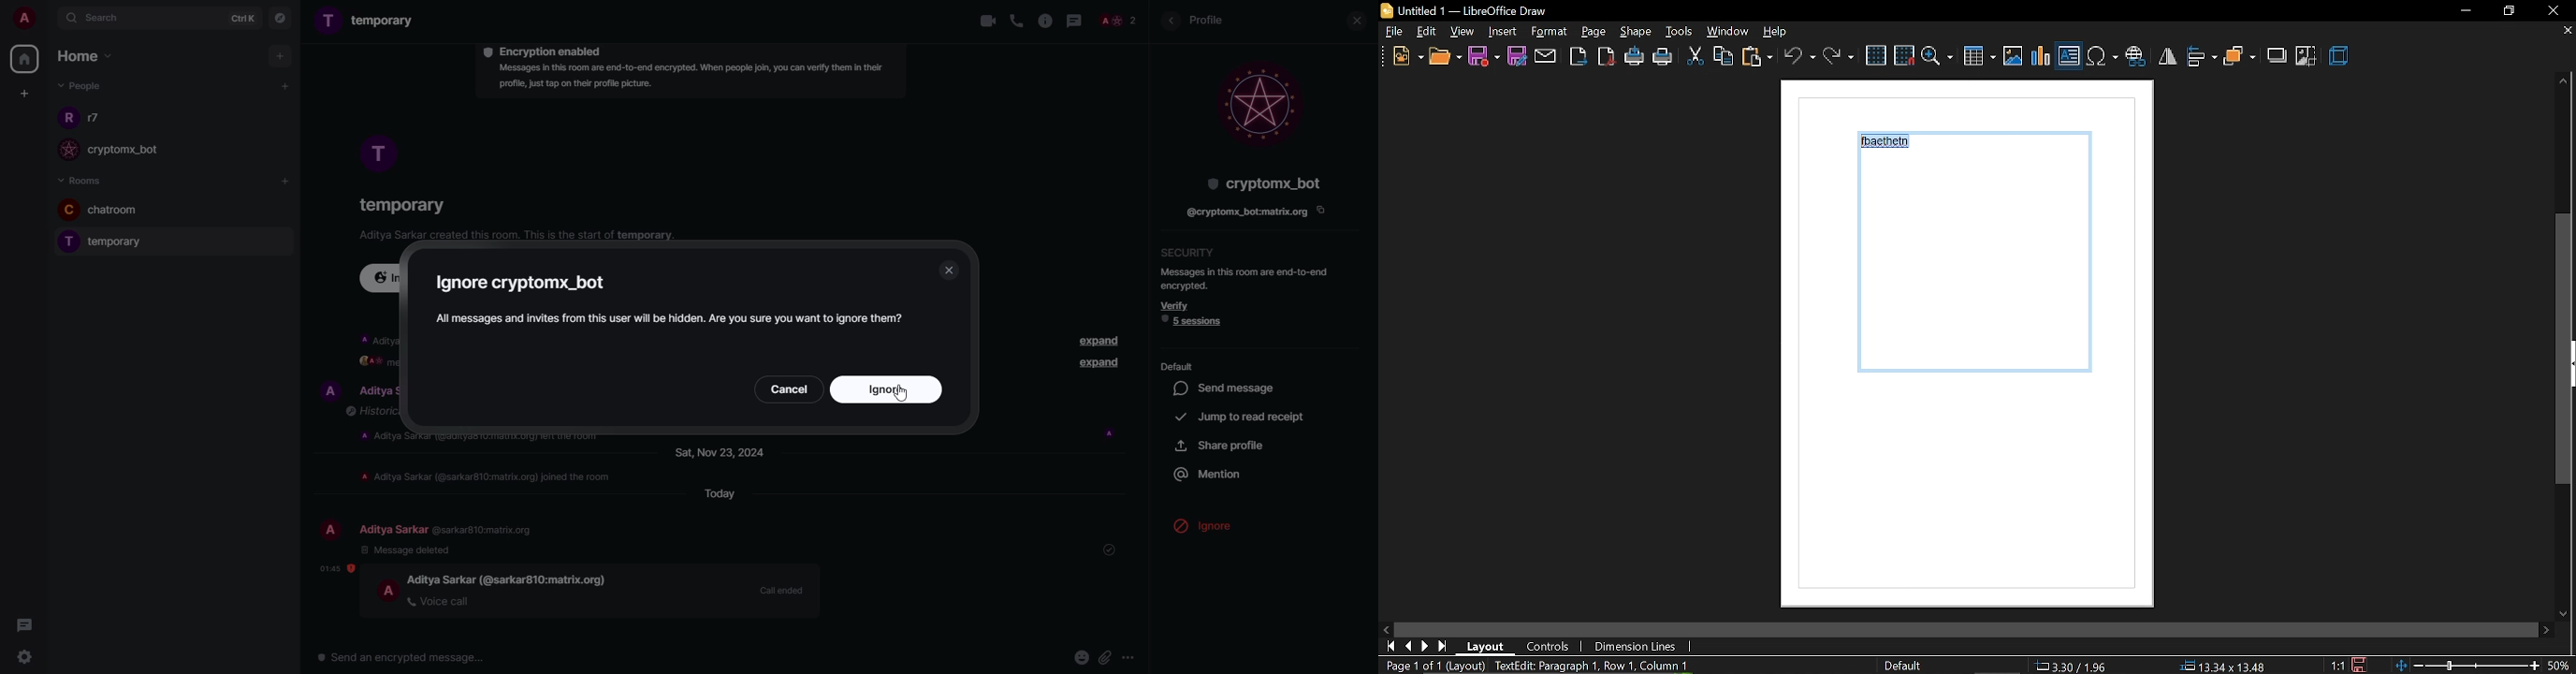  What do you see at coordinates (85, 180) in the screenshot?
I see `rooms` at bounding box center [85, 180].